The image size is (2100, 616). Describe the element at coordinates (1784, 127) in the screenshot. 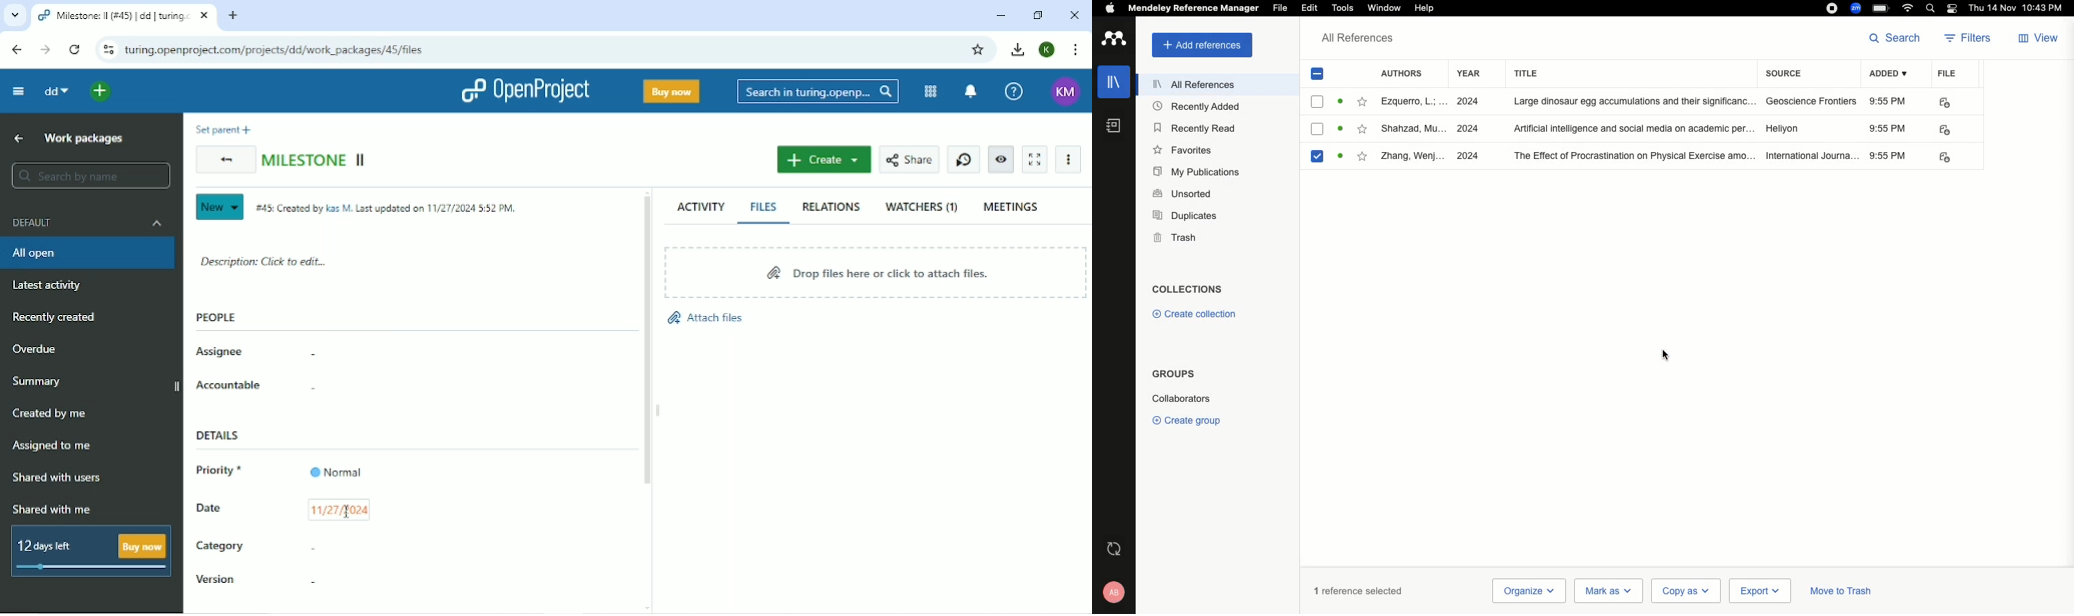

I see `Hellyon` at that location.